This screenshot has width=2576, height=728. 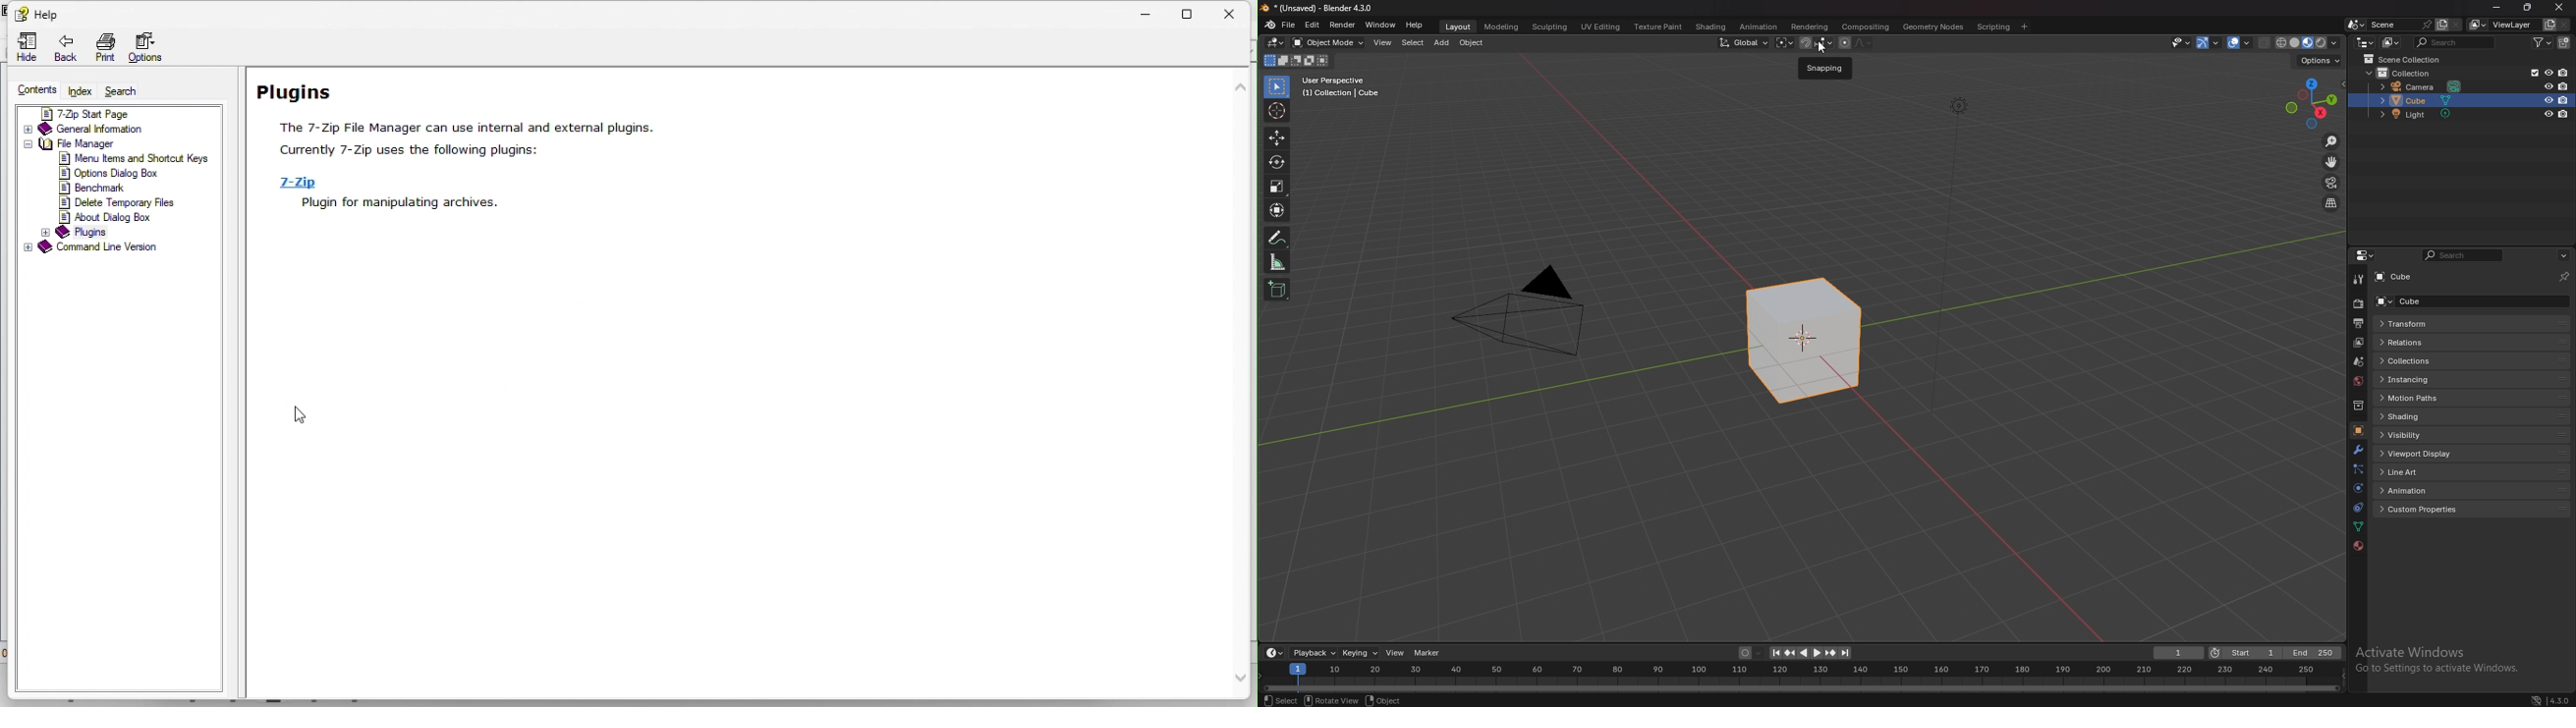 I want to click on disable in renders, so click(x=2562, y=72).